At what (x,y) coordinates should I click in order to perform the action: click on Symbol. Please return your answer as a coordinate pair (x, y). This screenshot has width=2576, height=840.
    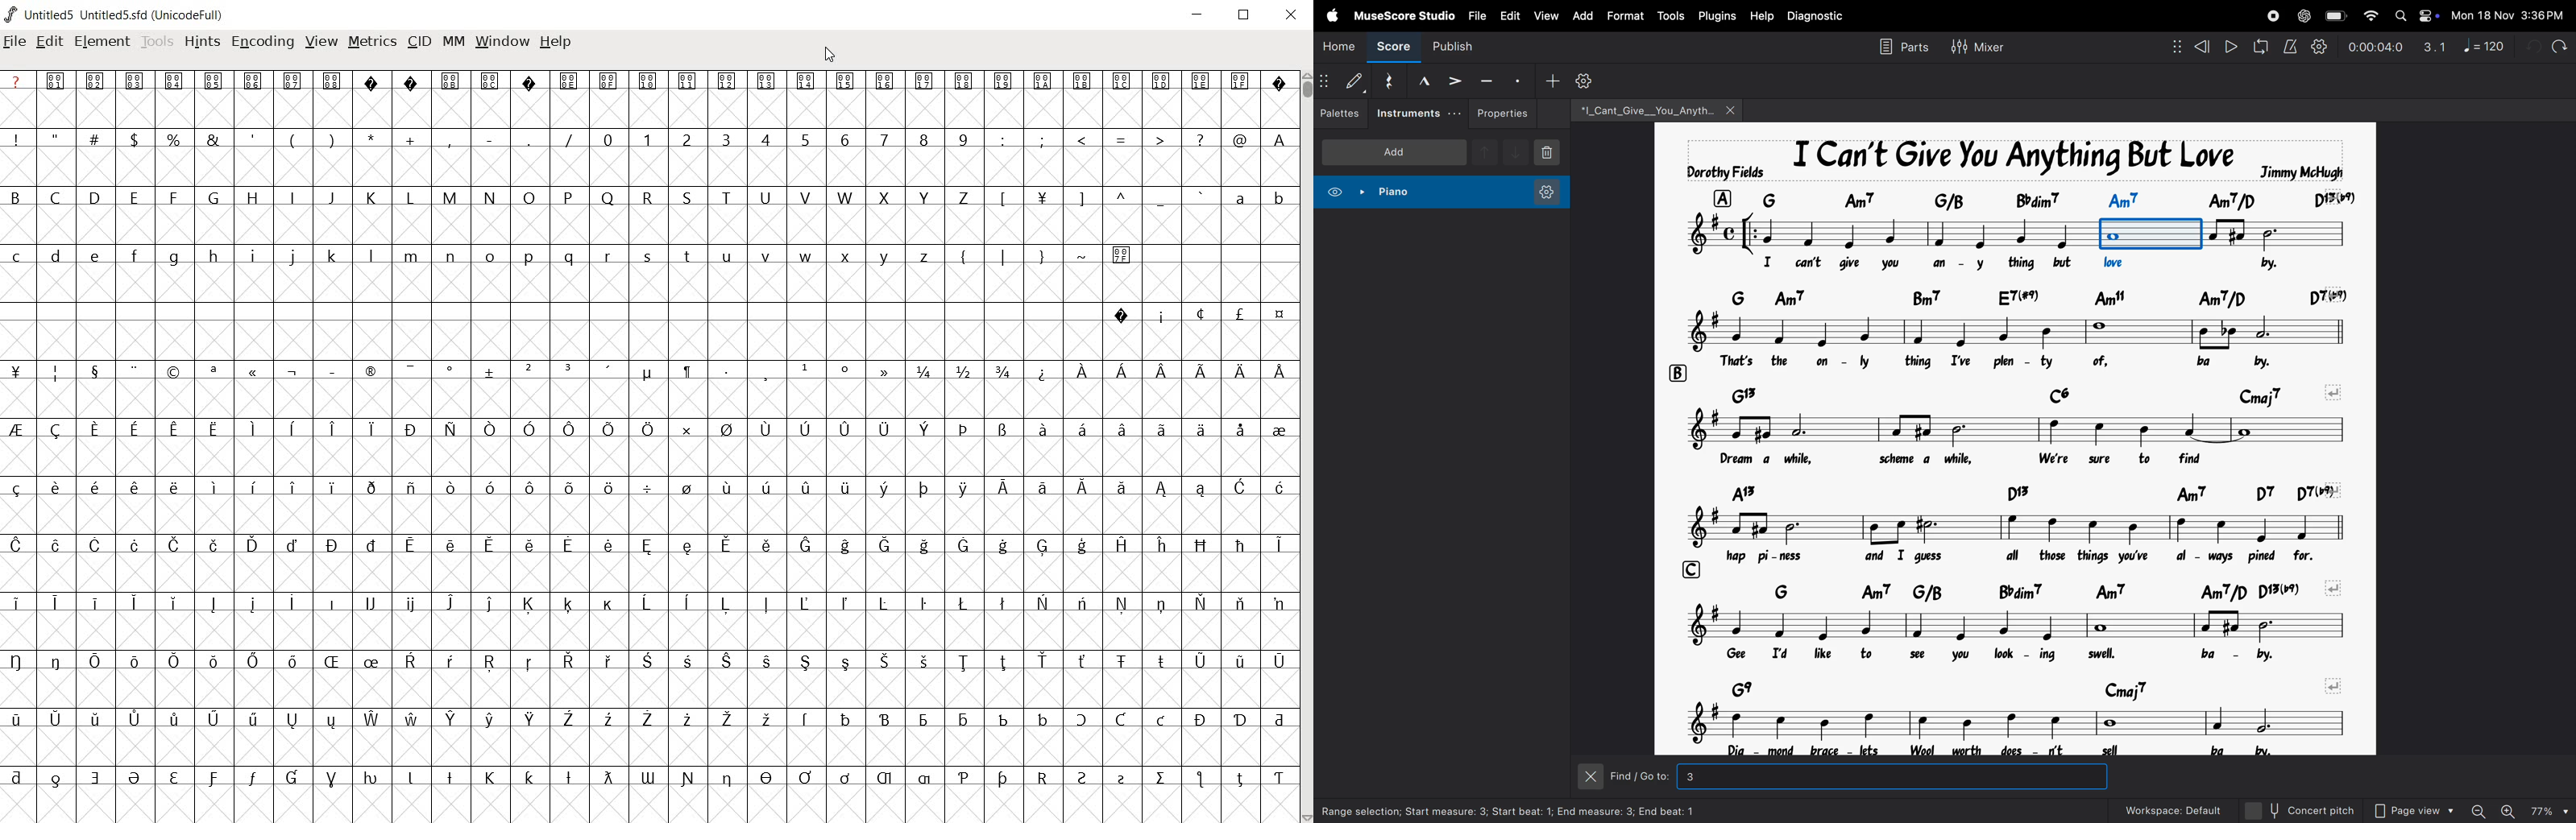
    Looking at the image, I should click on (1201, 545).